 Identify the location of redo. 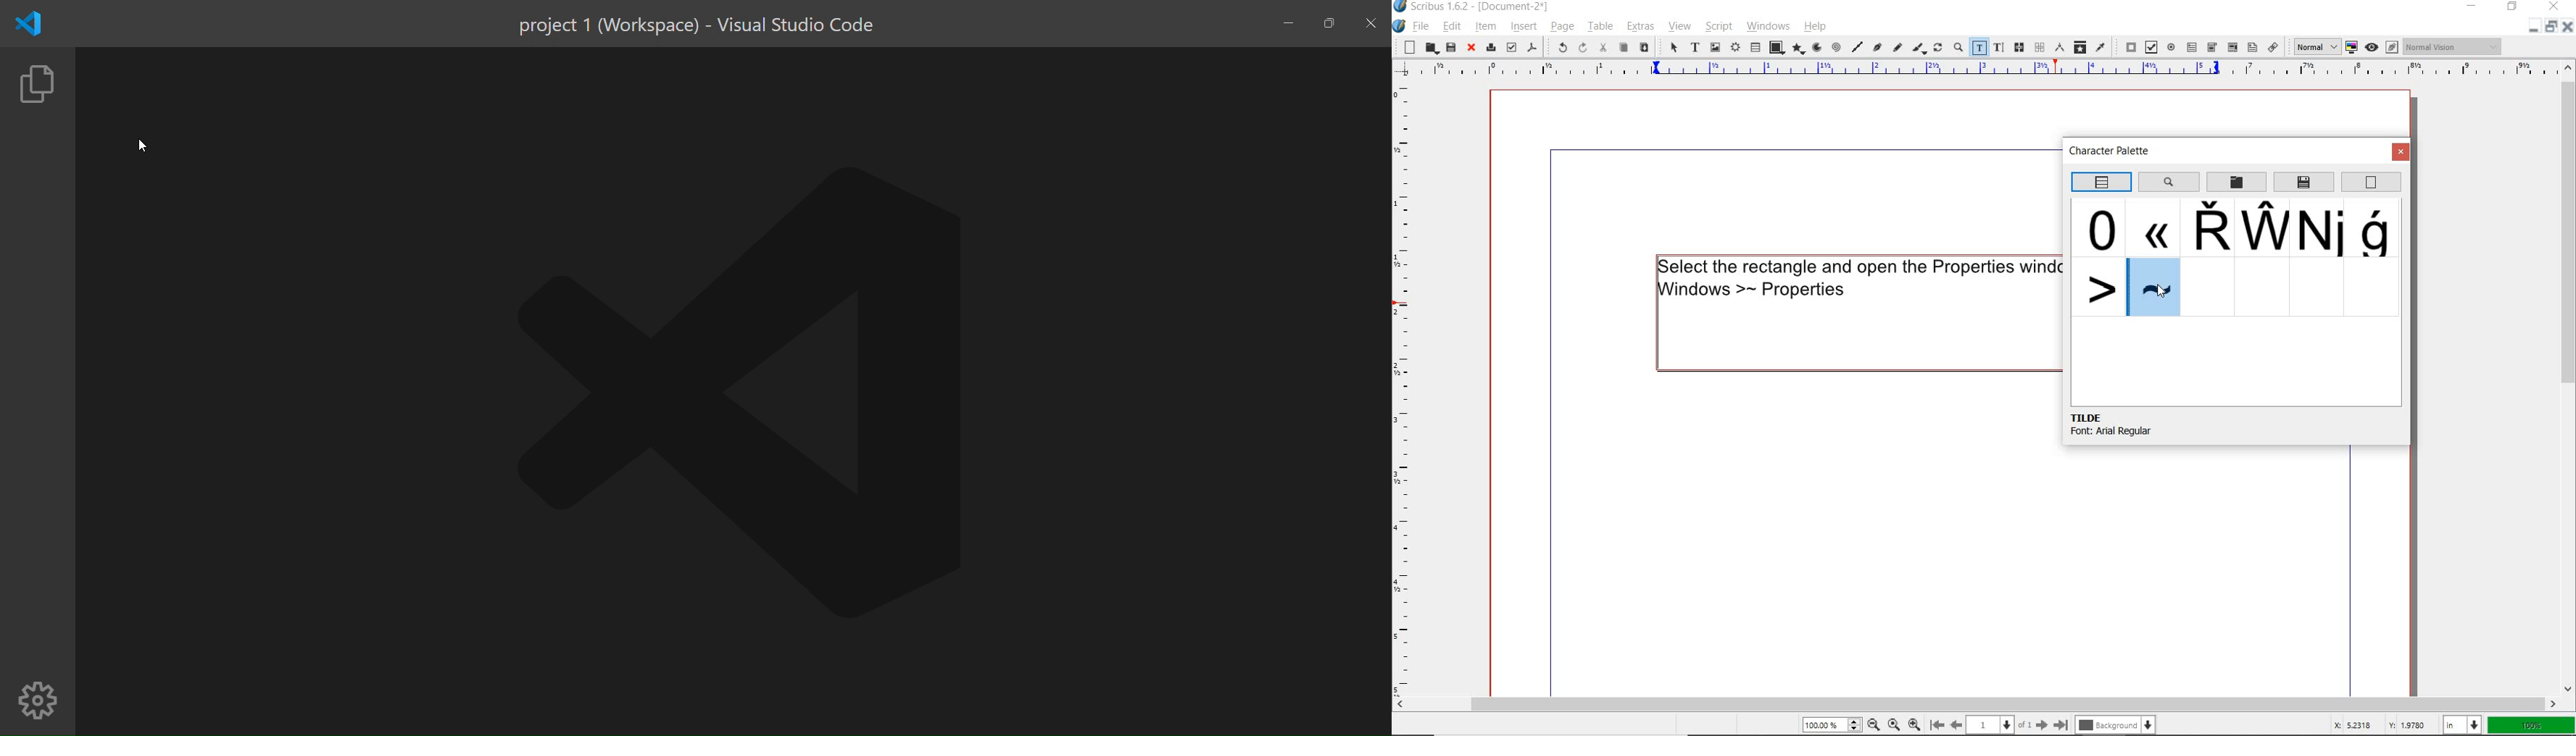
(1581, 48).